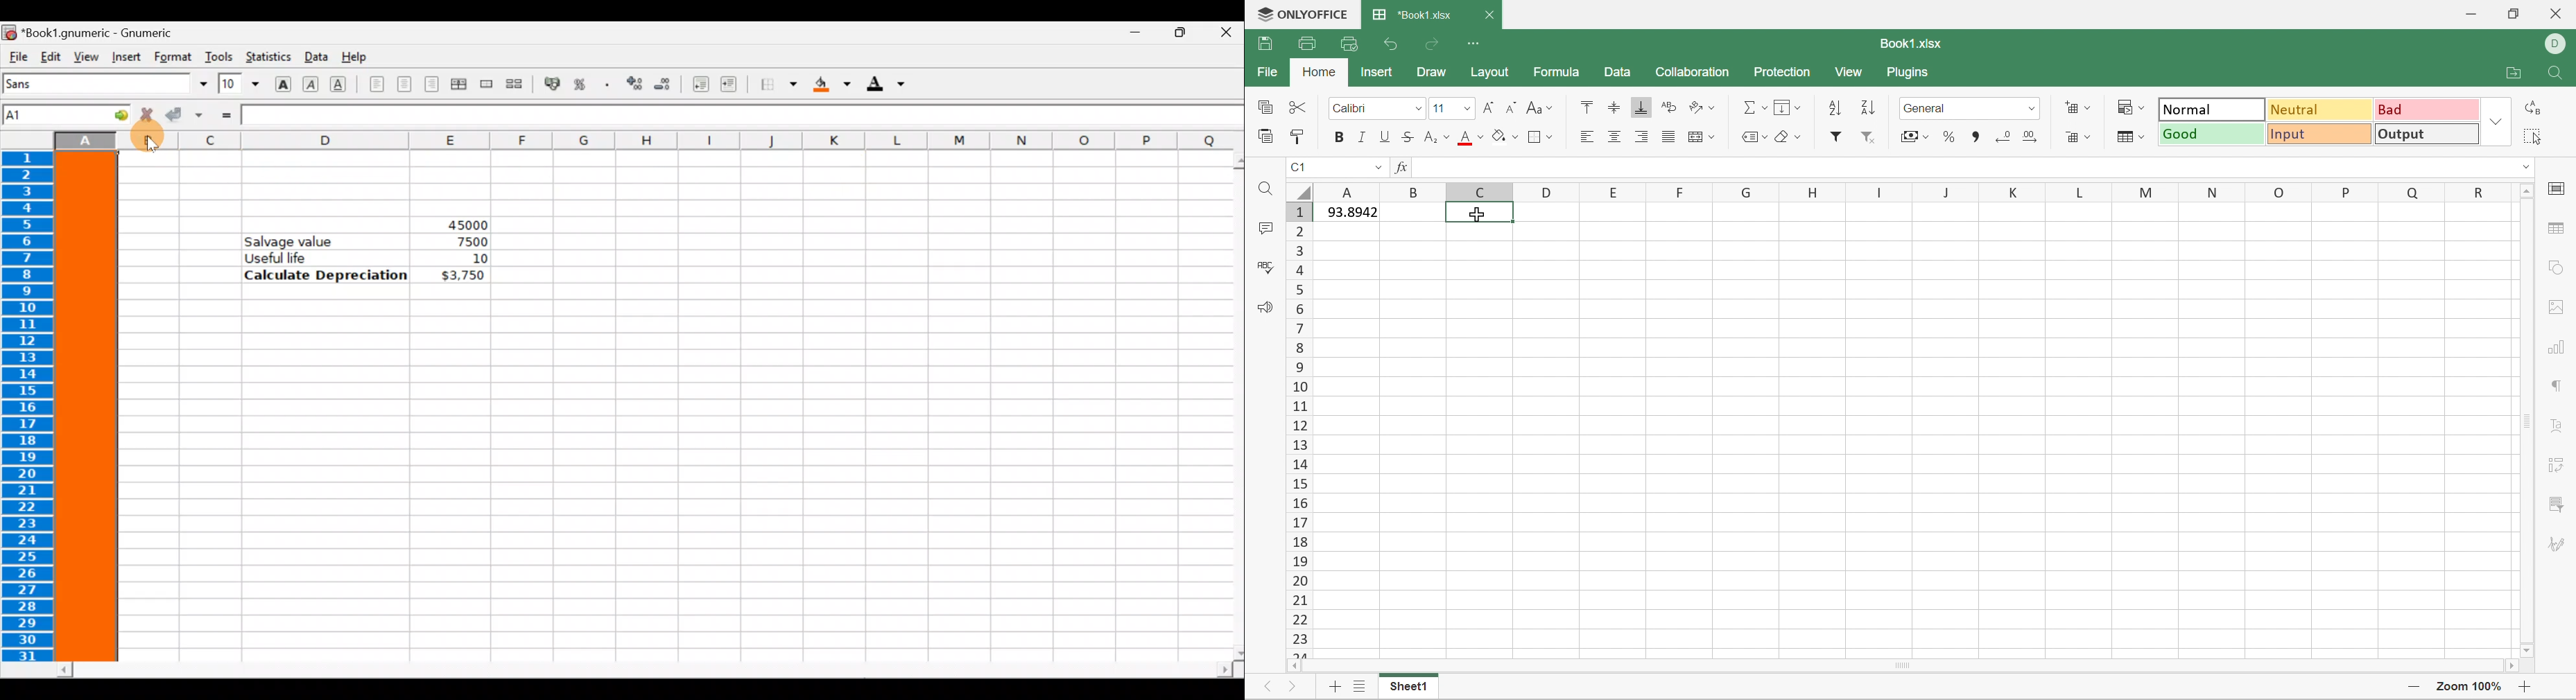 This screenshot has height=700, width=2576. Describe the element at coordinates (1263, 105) in the screenshot. I see `Copy` at that location.